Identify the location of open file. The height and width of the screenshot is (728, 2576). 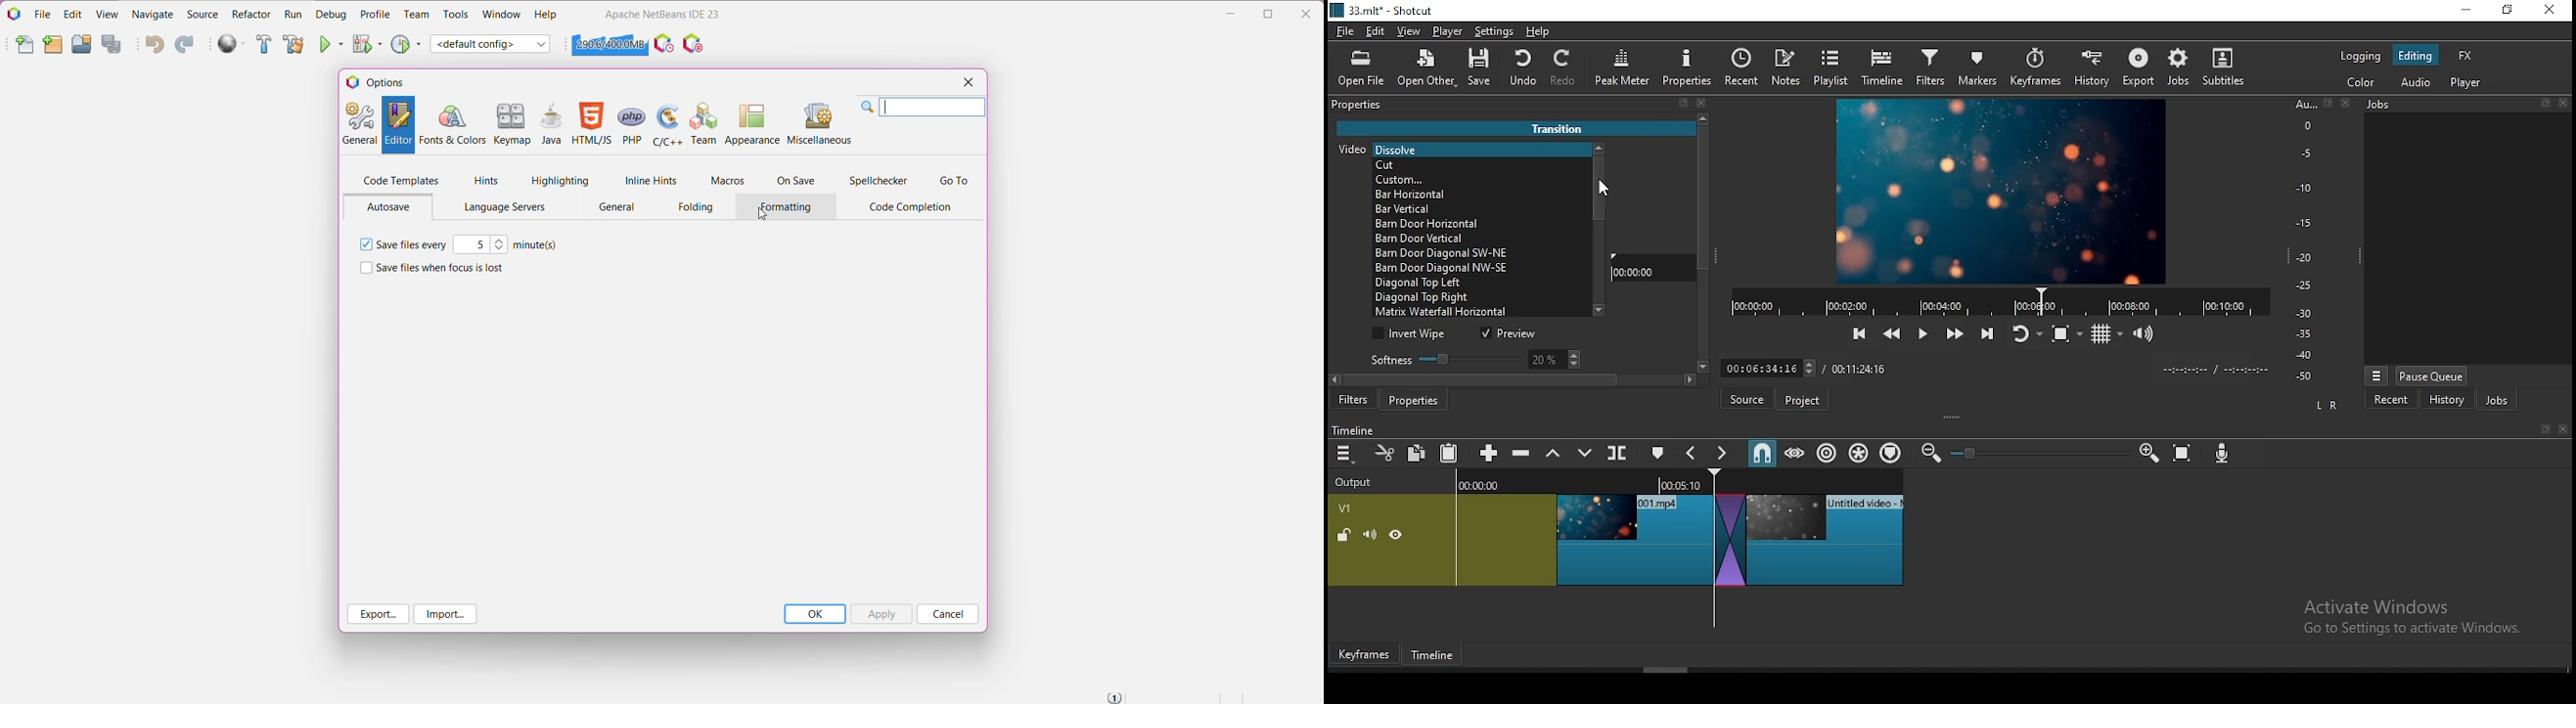
(1366, 70).